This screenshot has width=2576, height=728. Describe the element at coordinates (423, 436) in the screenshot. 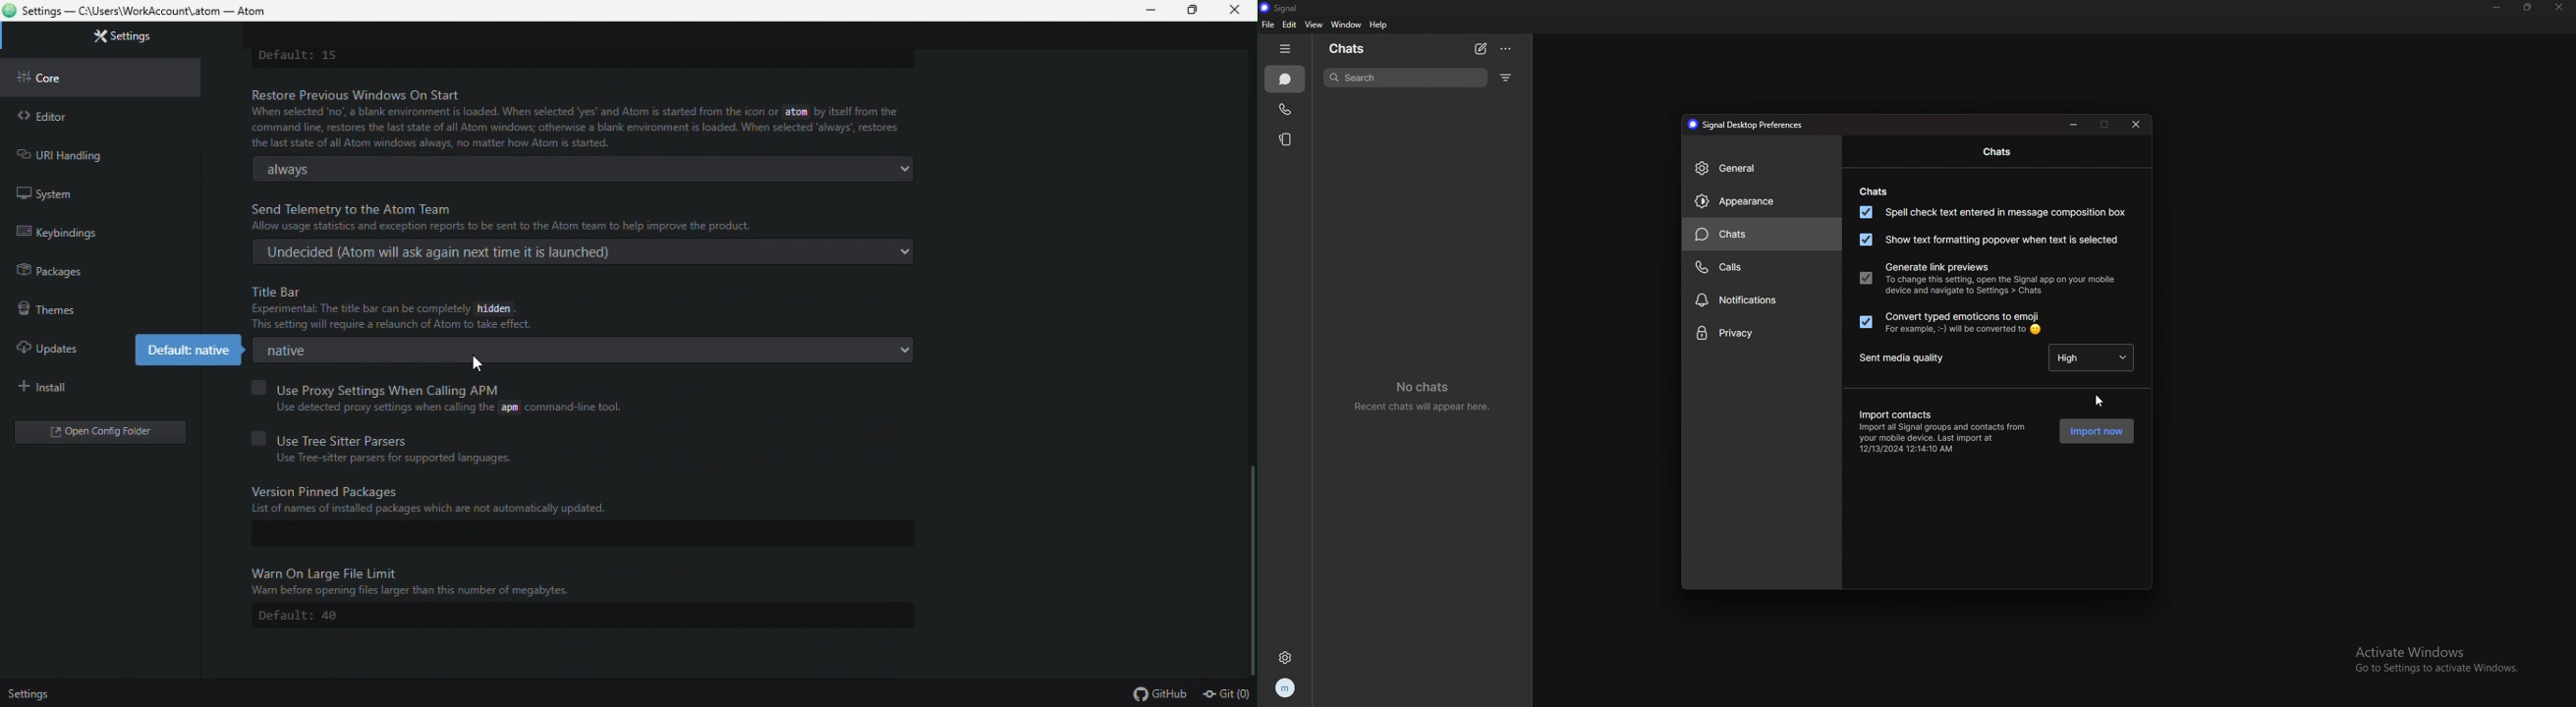

I see `Use Tree Sitter Parsers` at that location.